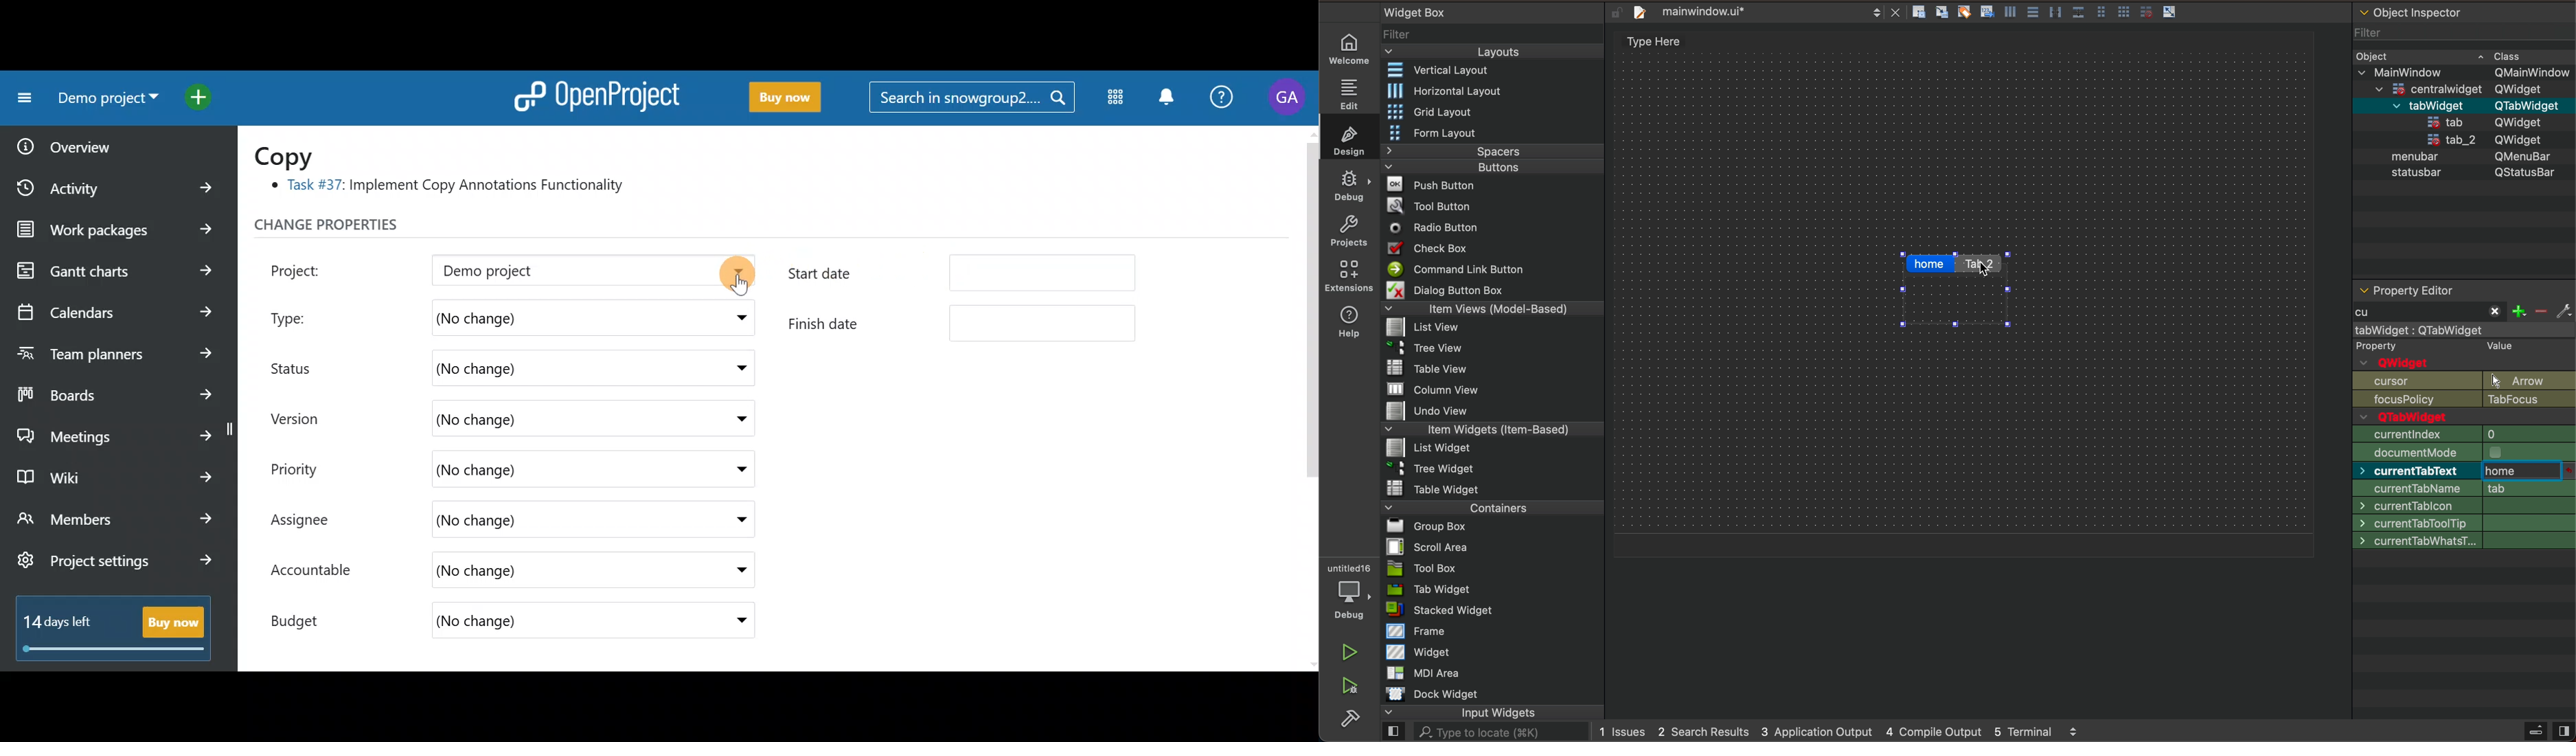 The image size is (2576, 756). Describe the element at coordinates (1412, 13) in the screenshot. I see `Widget Box` at that location.